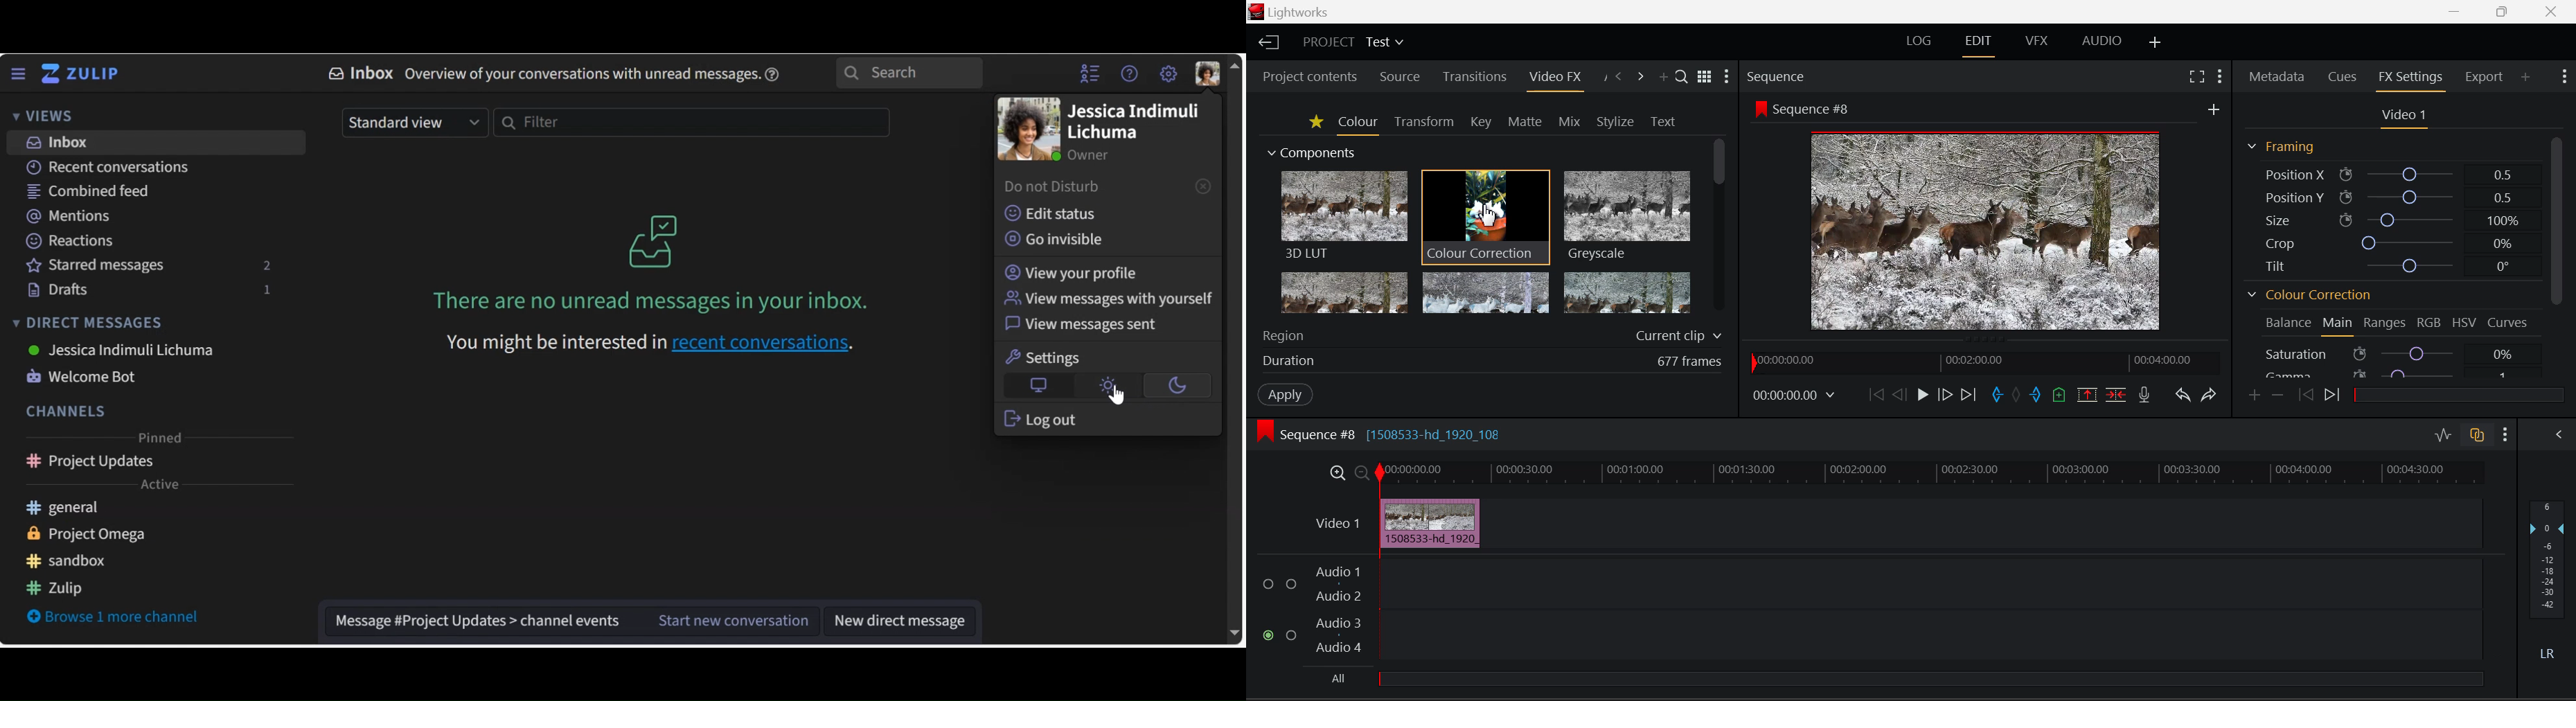  Describe the element at coordinates (1617, 121) in the screenshot. I see `Stylize` at that location.